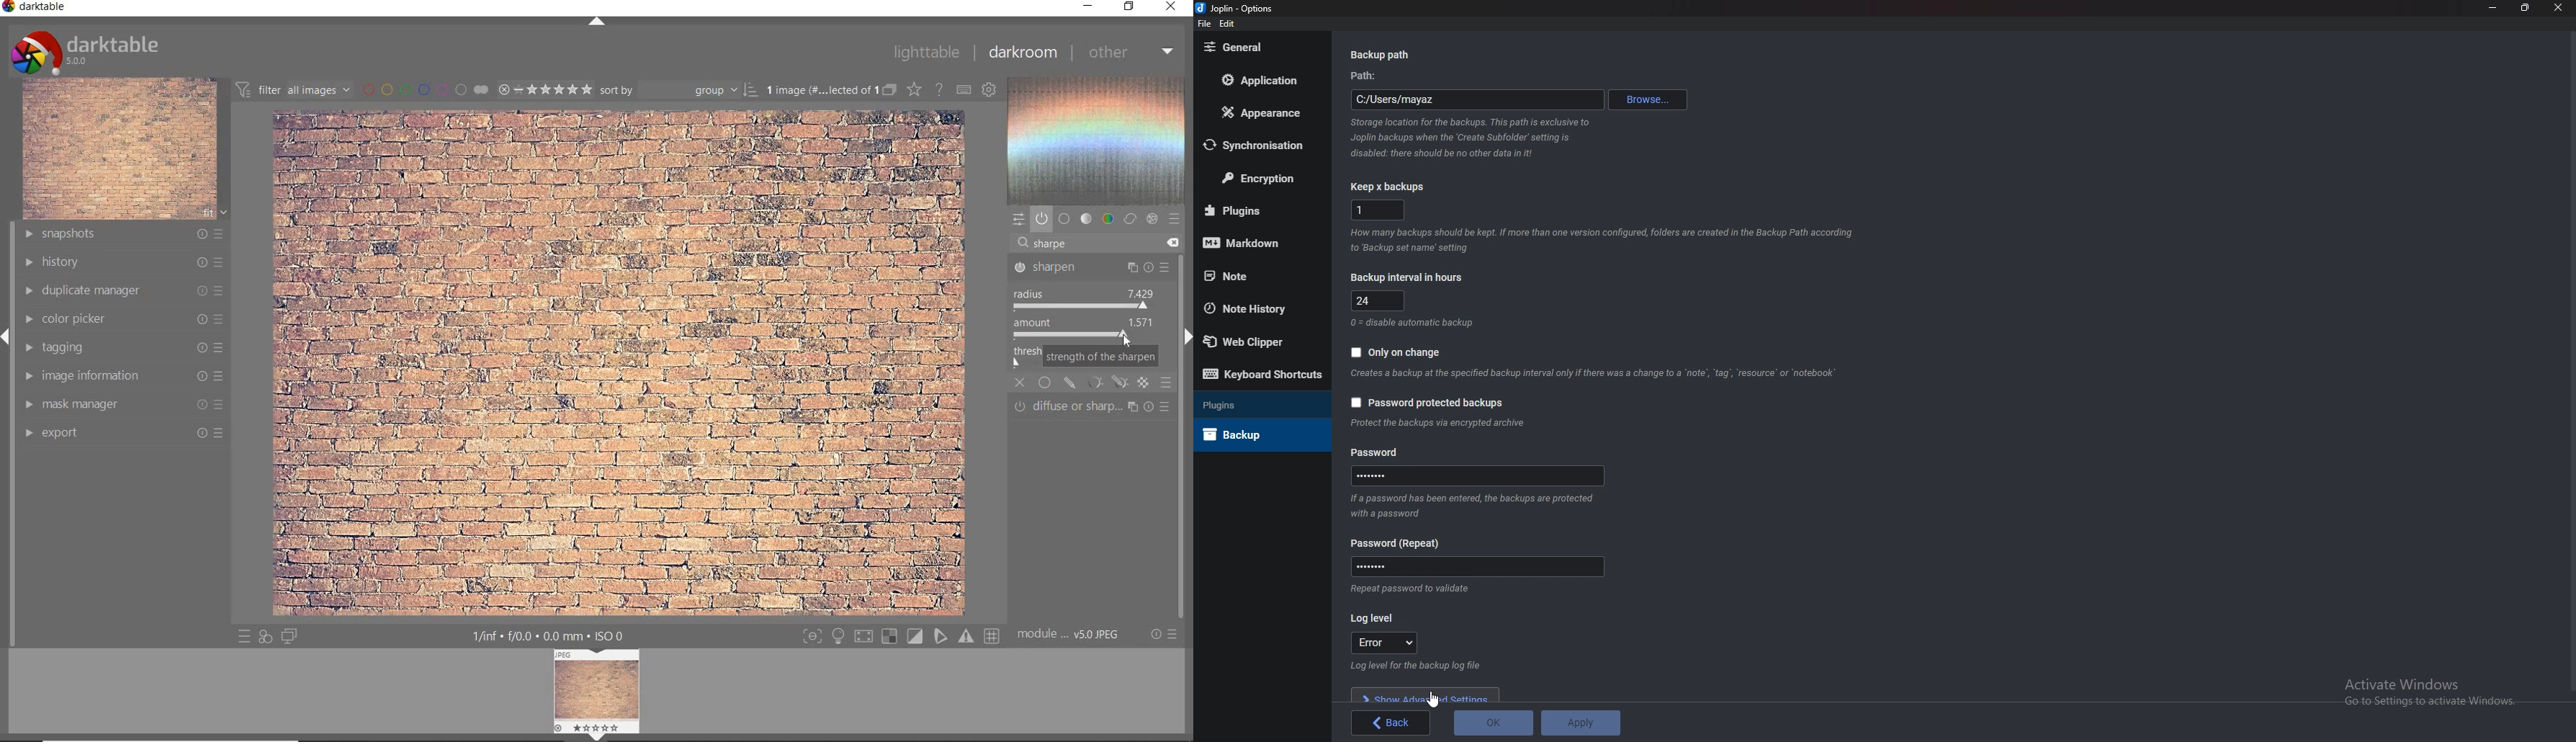  What do you see at coordinates (1257, 48) in the screenshot?
I see `General` at bounding box center [1257, 48].